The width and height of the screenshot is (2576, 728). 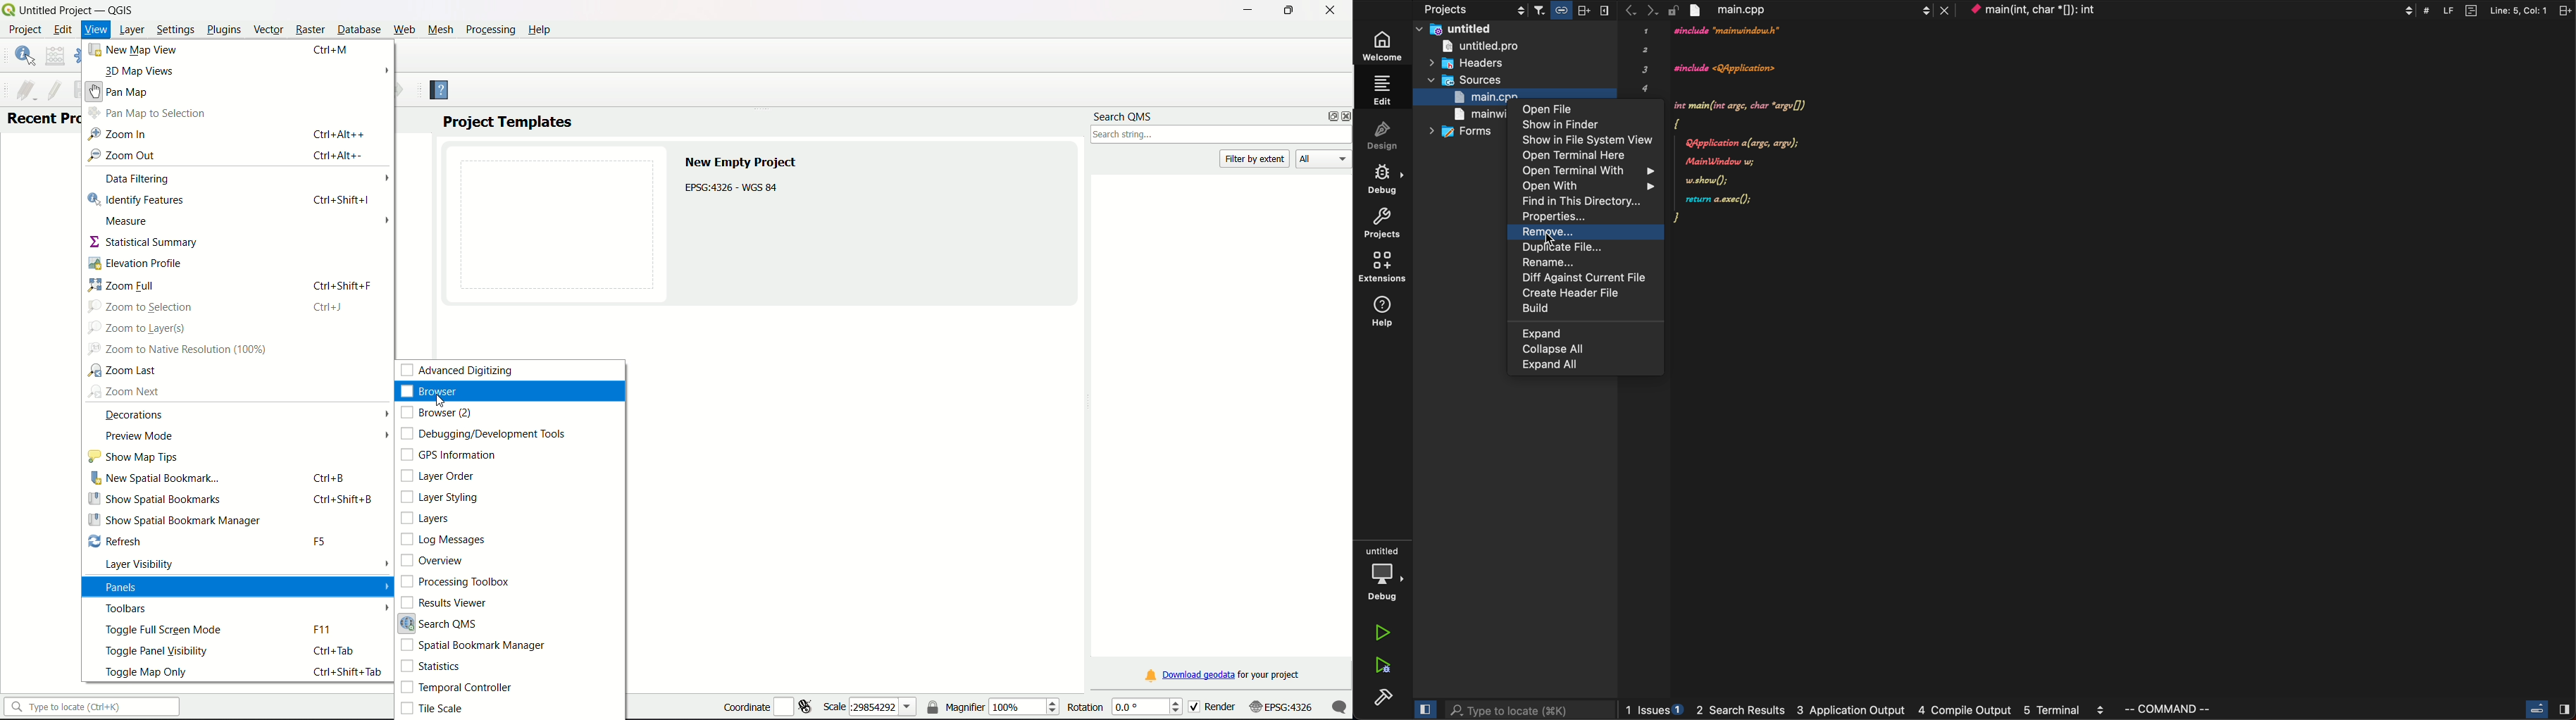 I want to click on arrows, so click(x=1637, y=10).